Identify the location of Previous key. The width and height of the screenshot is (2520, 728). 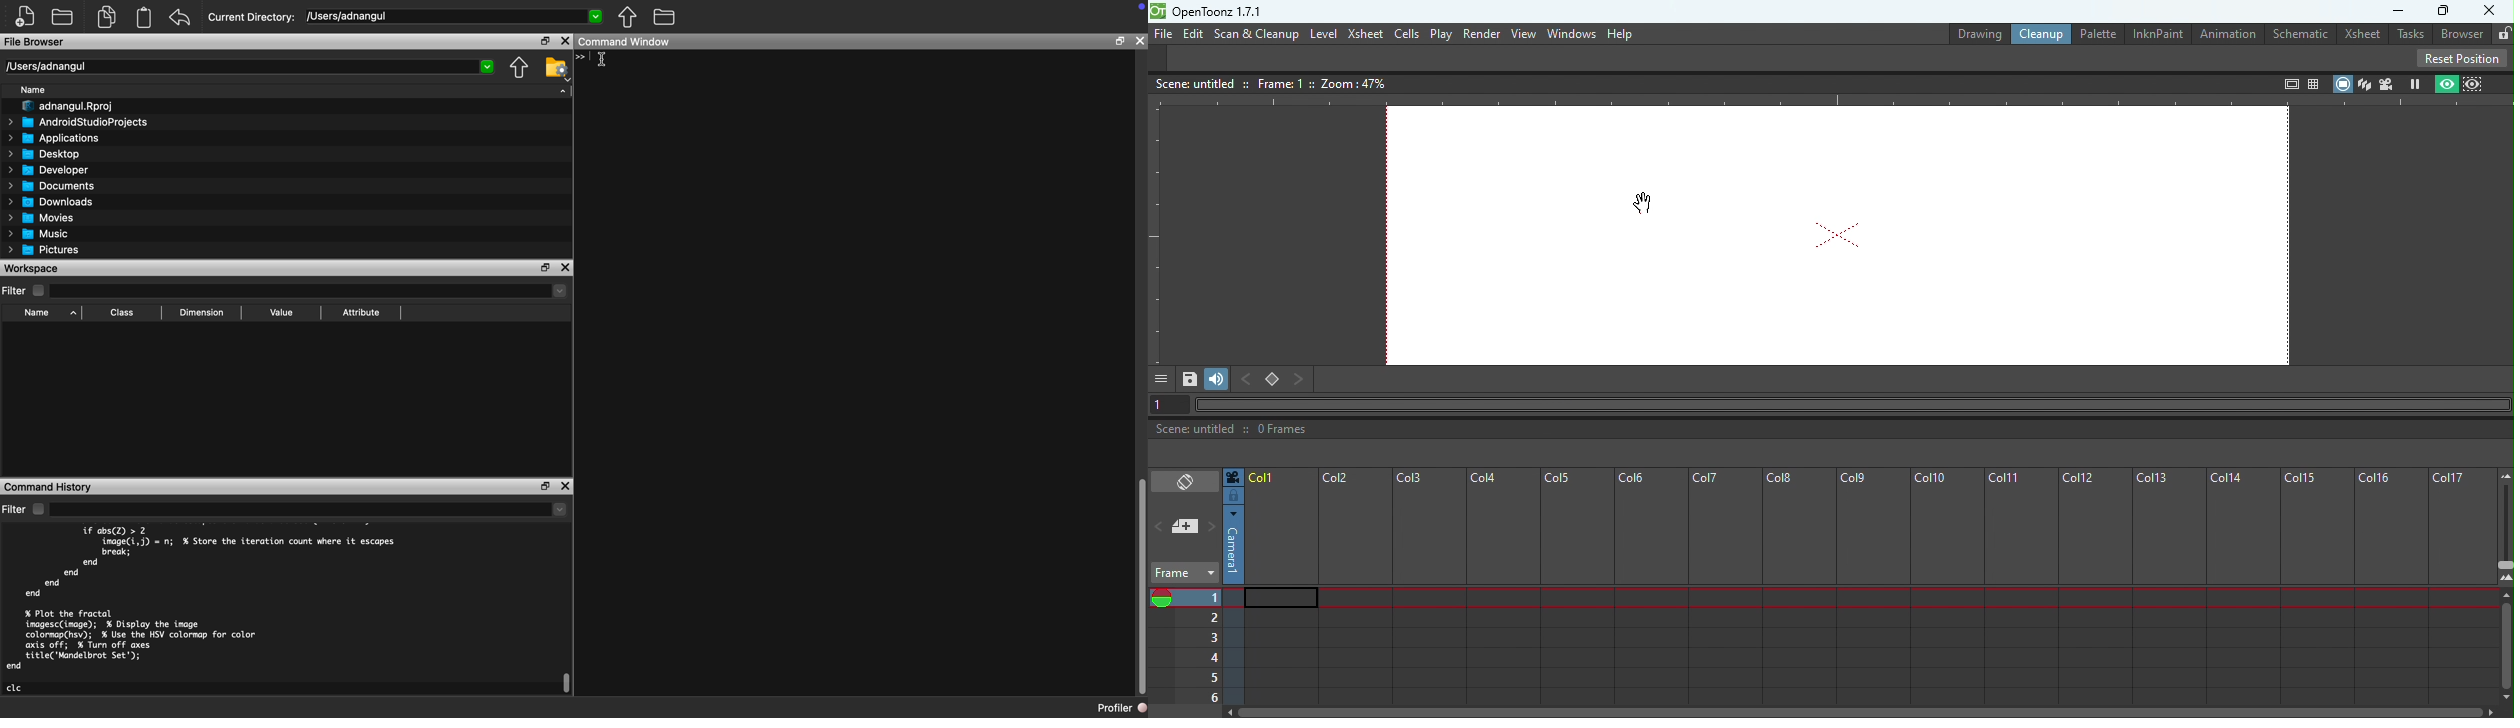
(1245, 376).